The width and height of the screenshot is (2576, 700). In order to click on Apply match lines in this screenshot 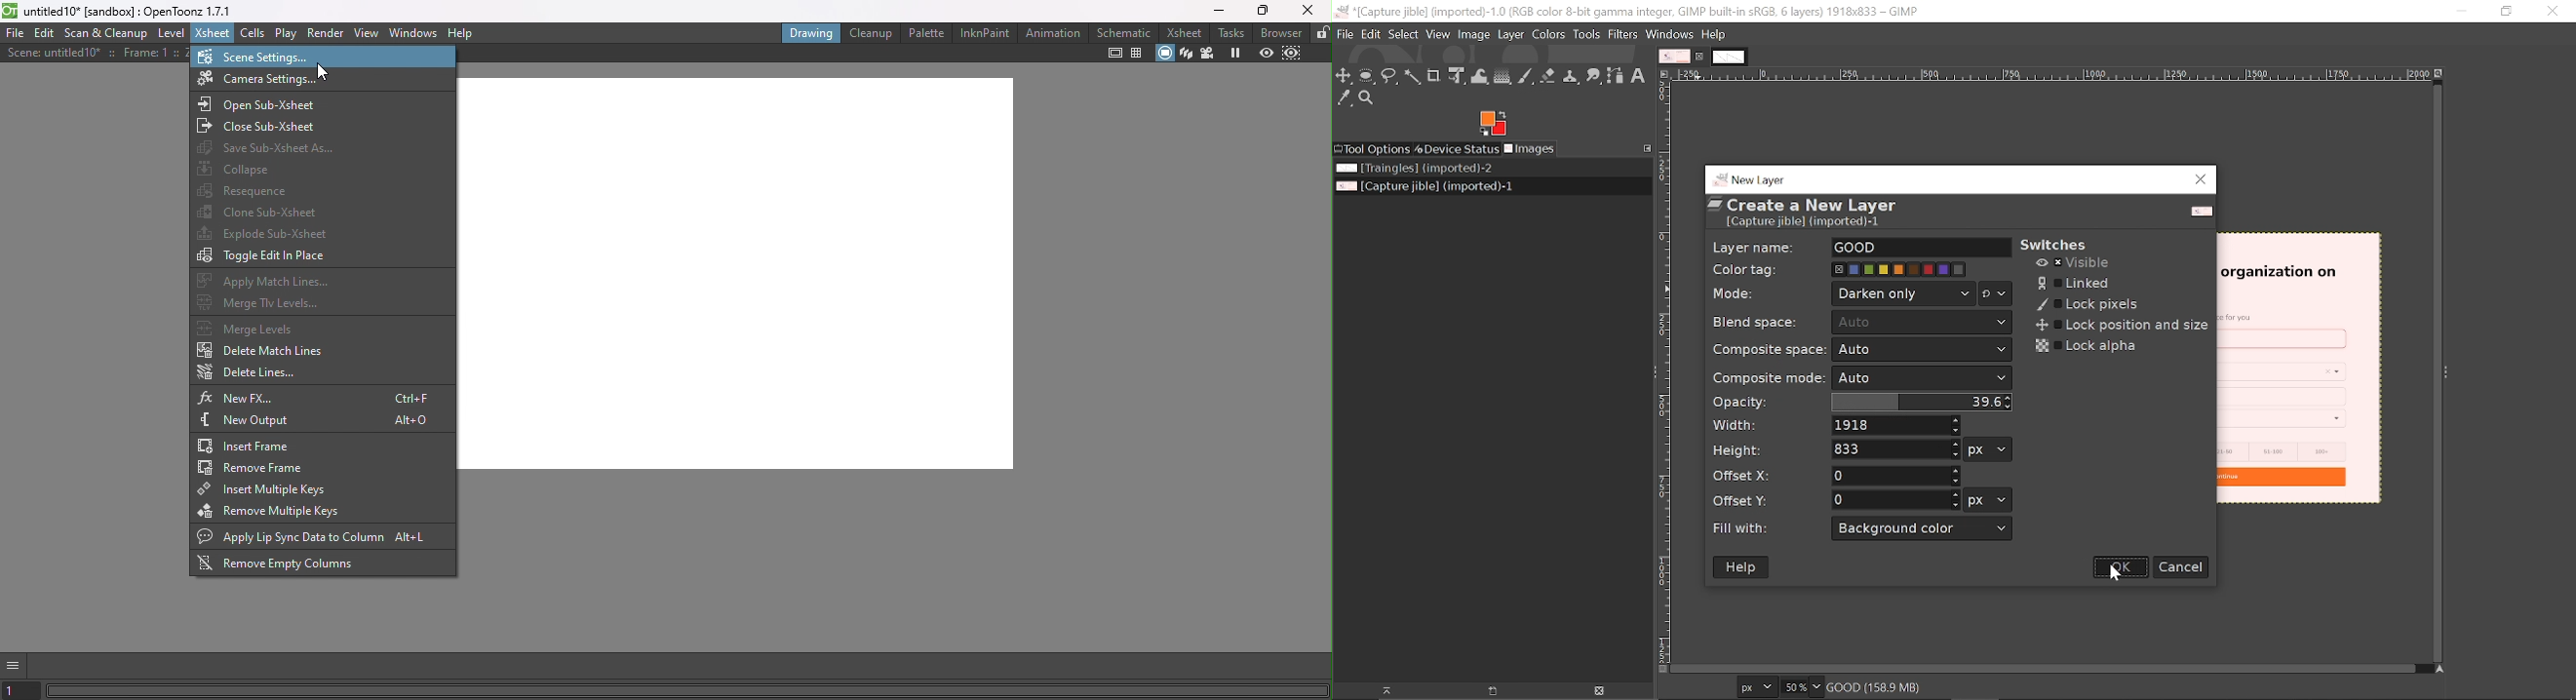, I will do `click(274, 281)`.